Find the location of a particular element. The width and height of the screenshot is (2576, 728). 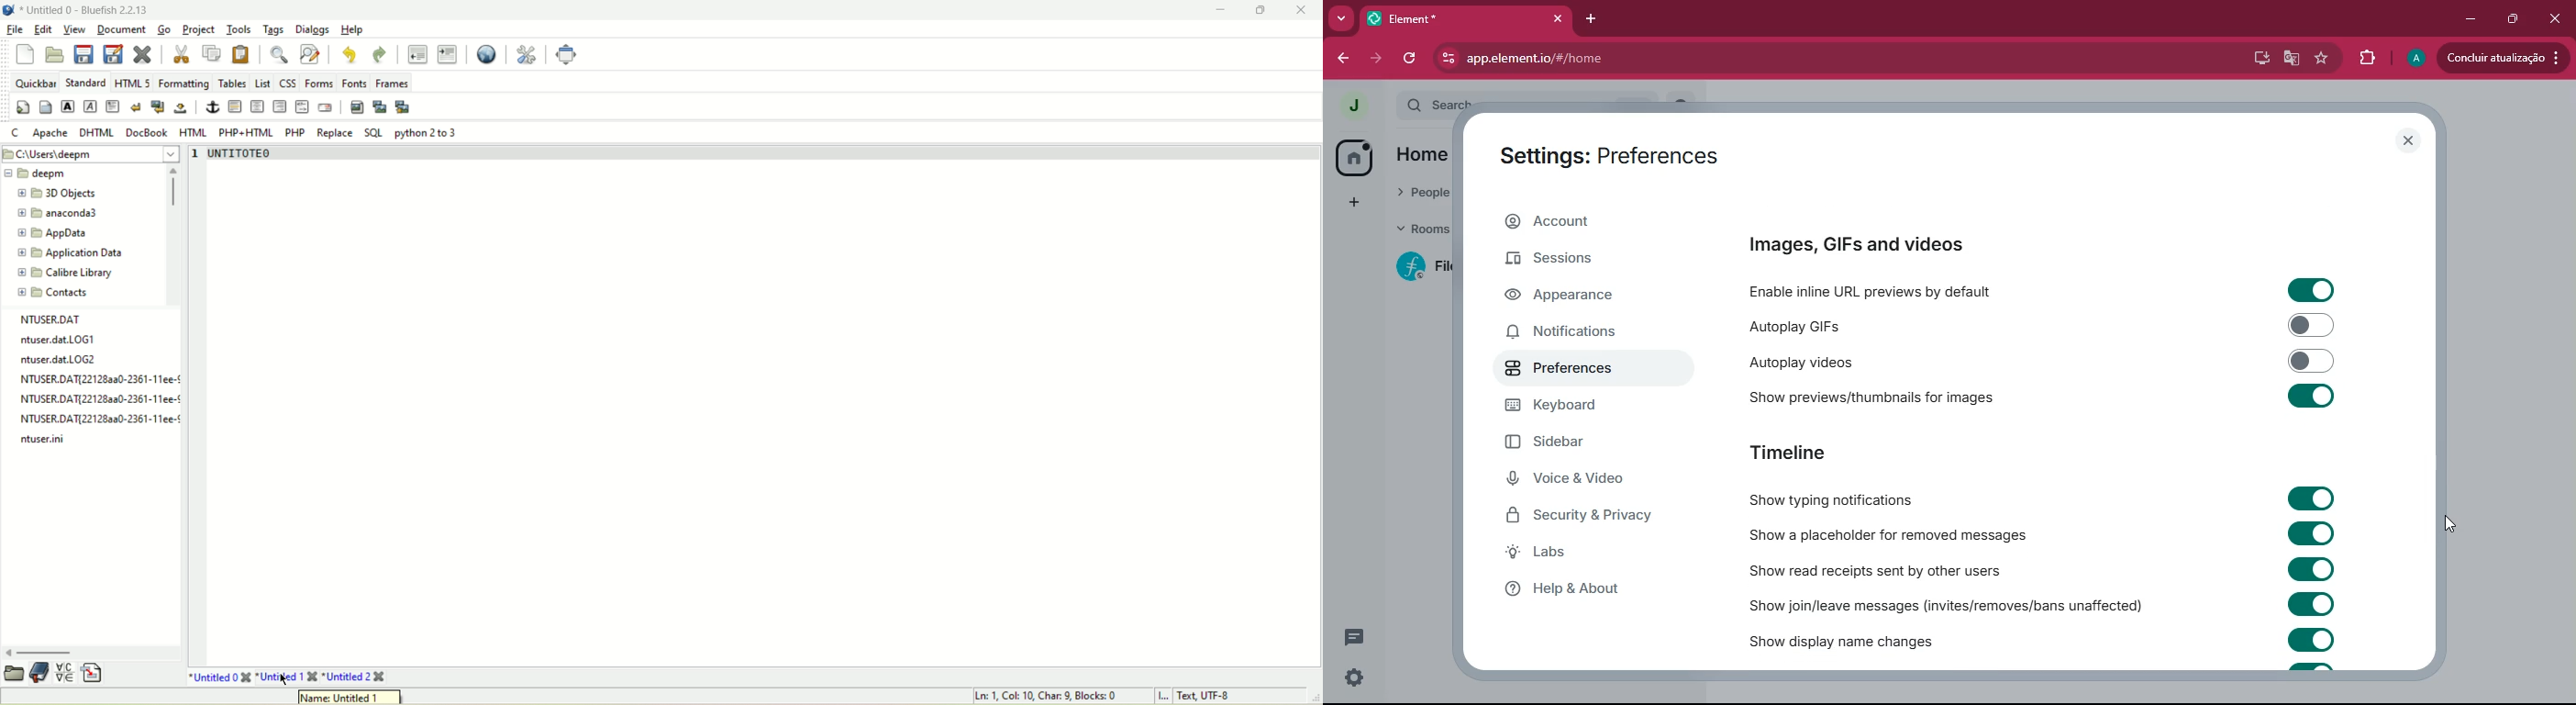

profile picture is located at coordinates (1353, 105).